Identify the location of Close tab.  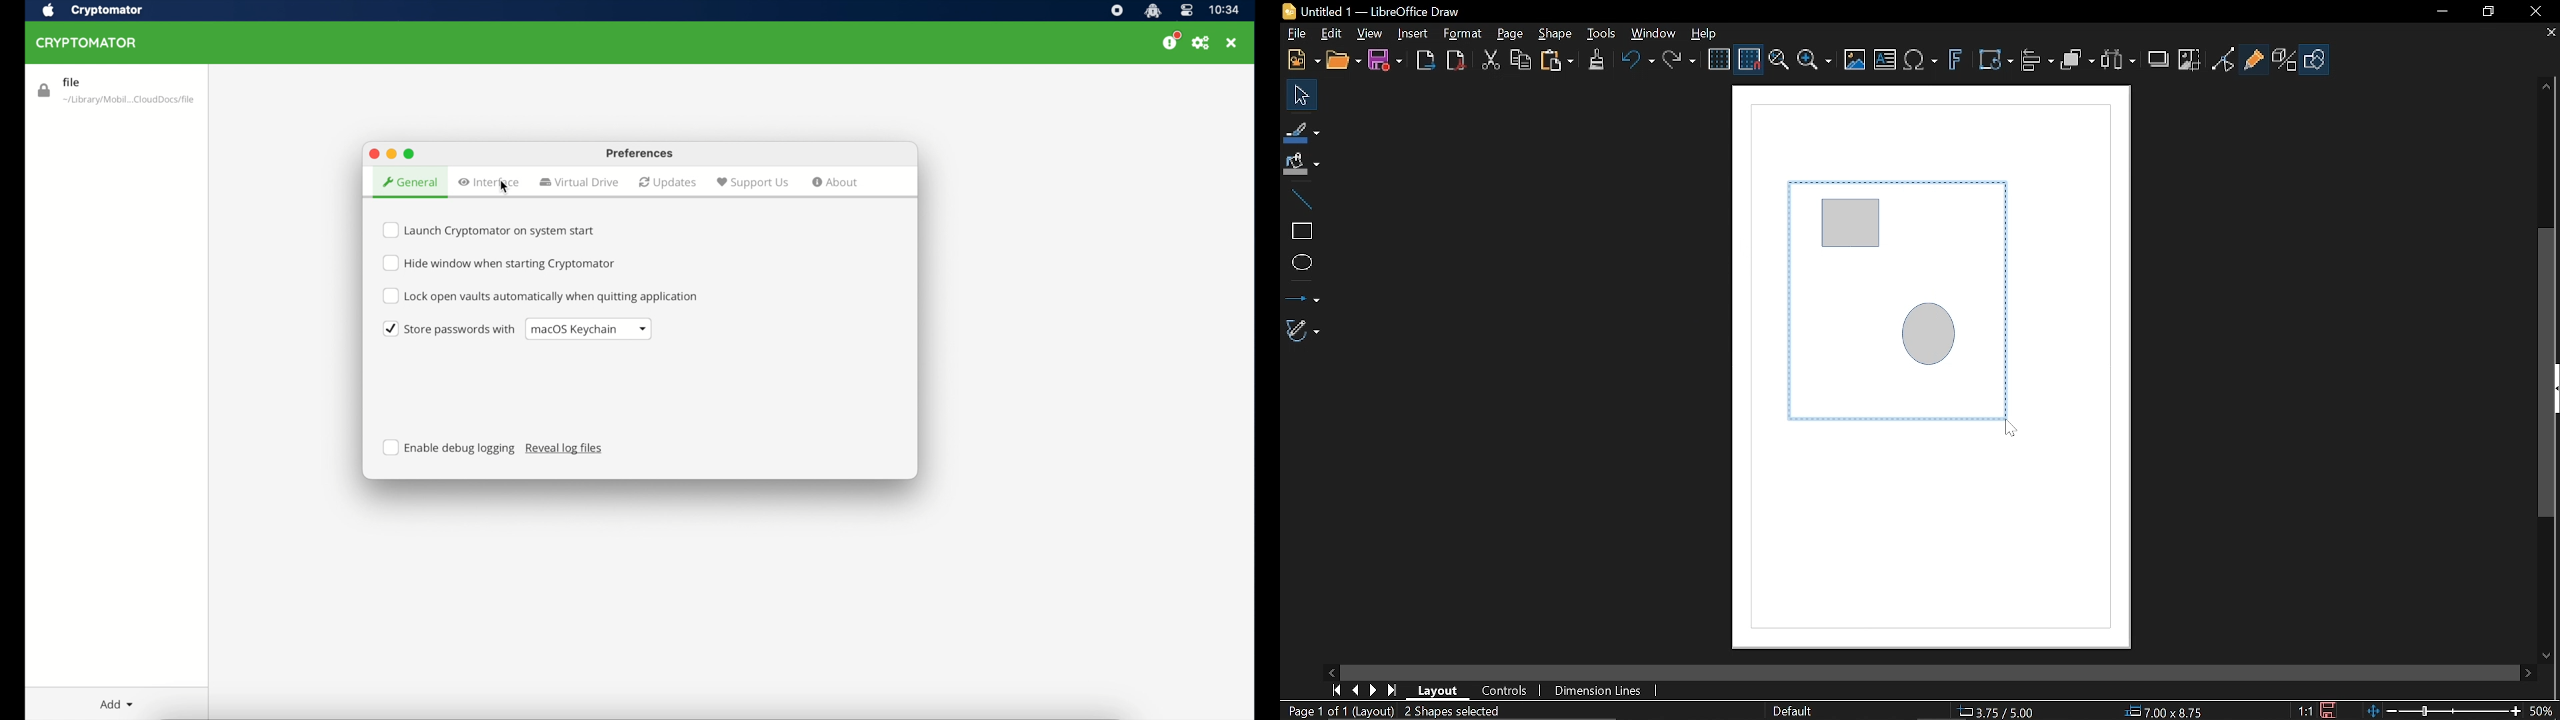
(2550, 32).